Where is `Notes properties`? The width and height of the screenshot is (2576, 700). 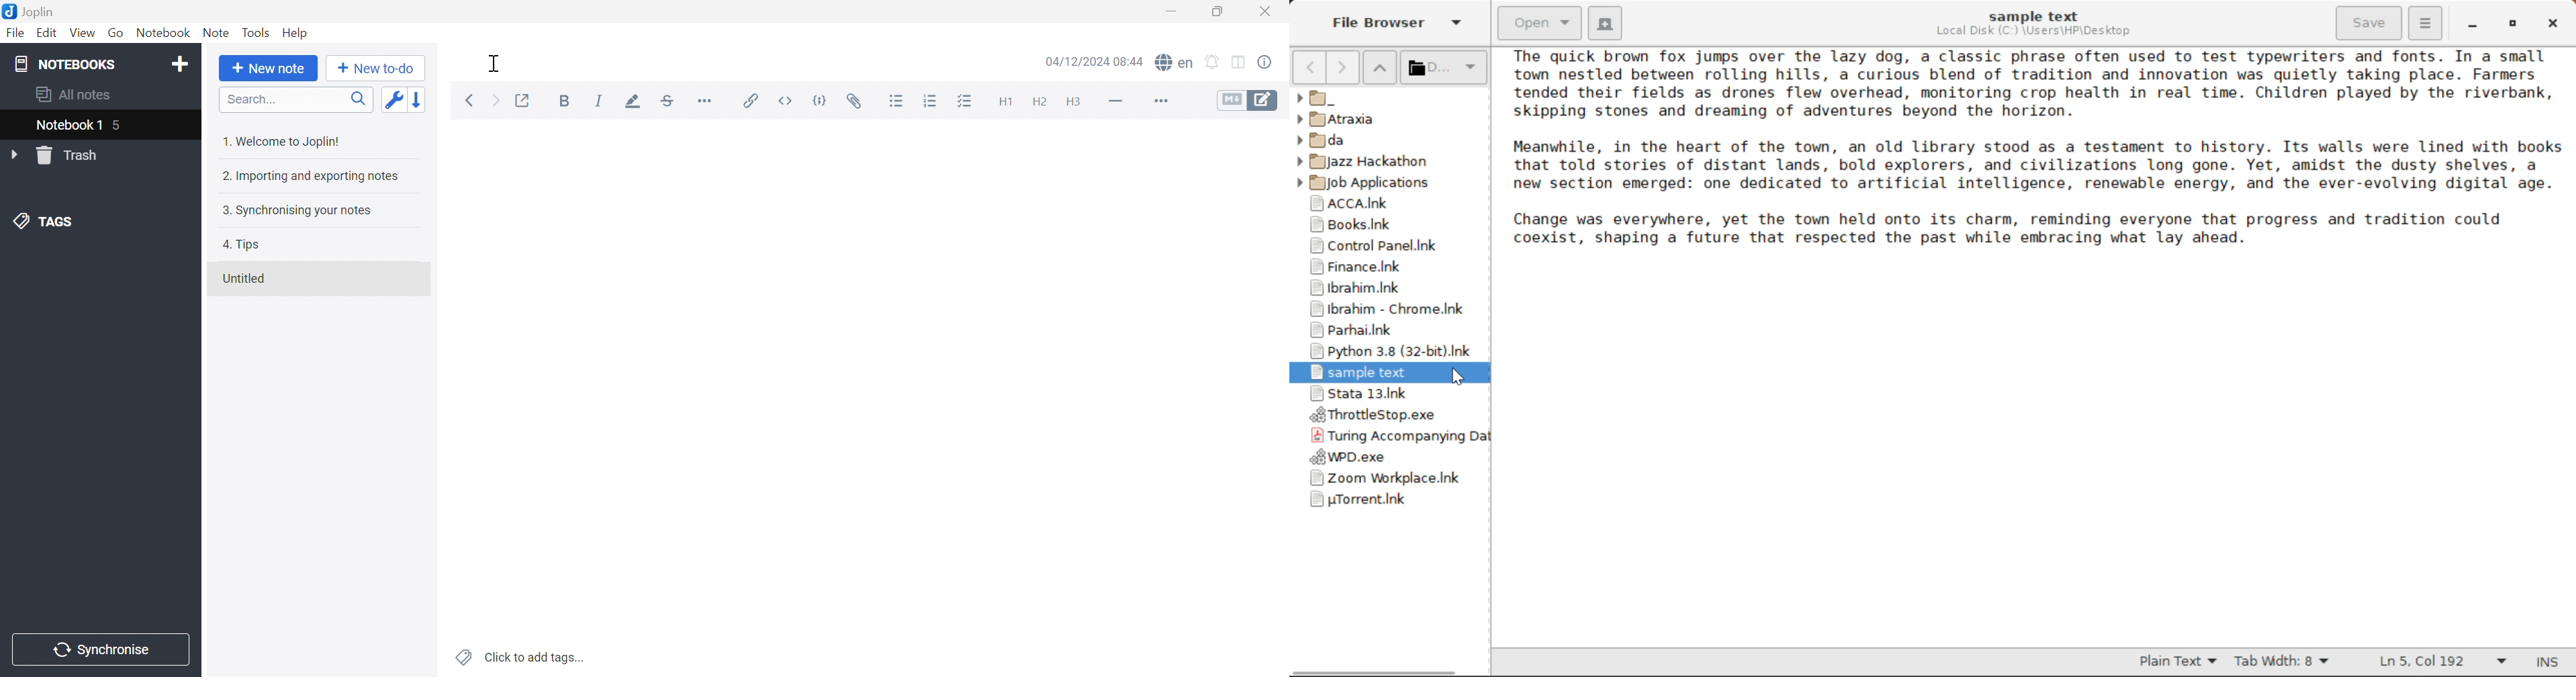 Notes properties is located at coordinates (1267, 62).